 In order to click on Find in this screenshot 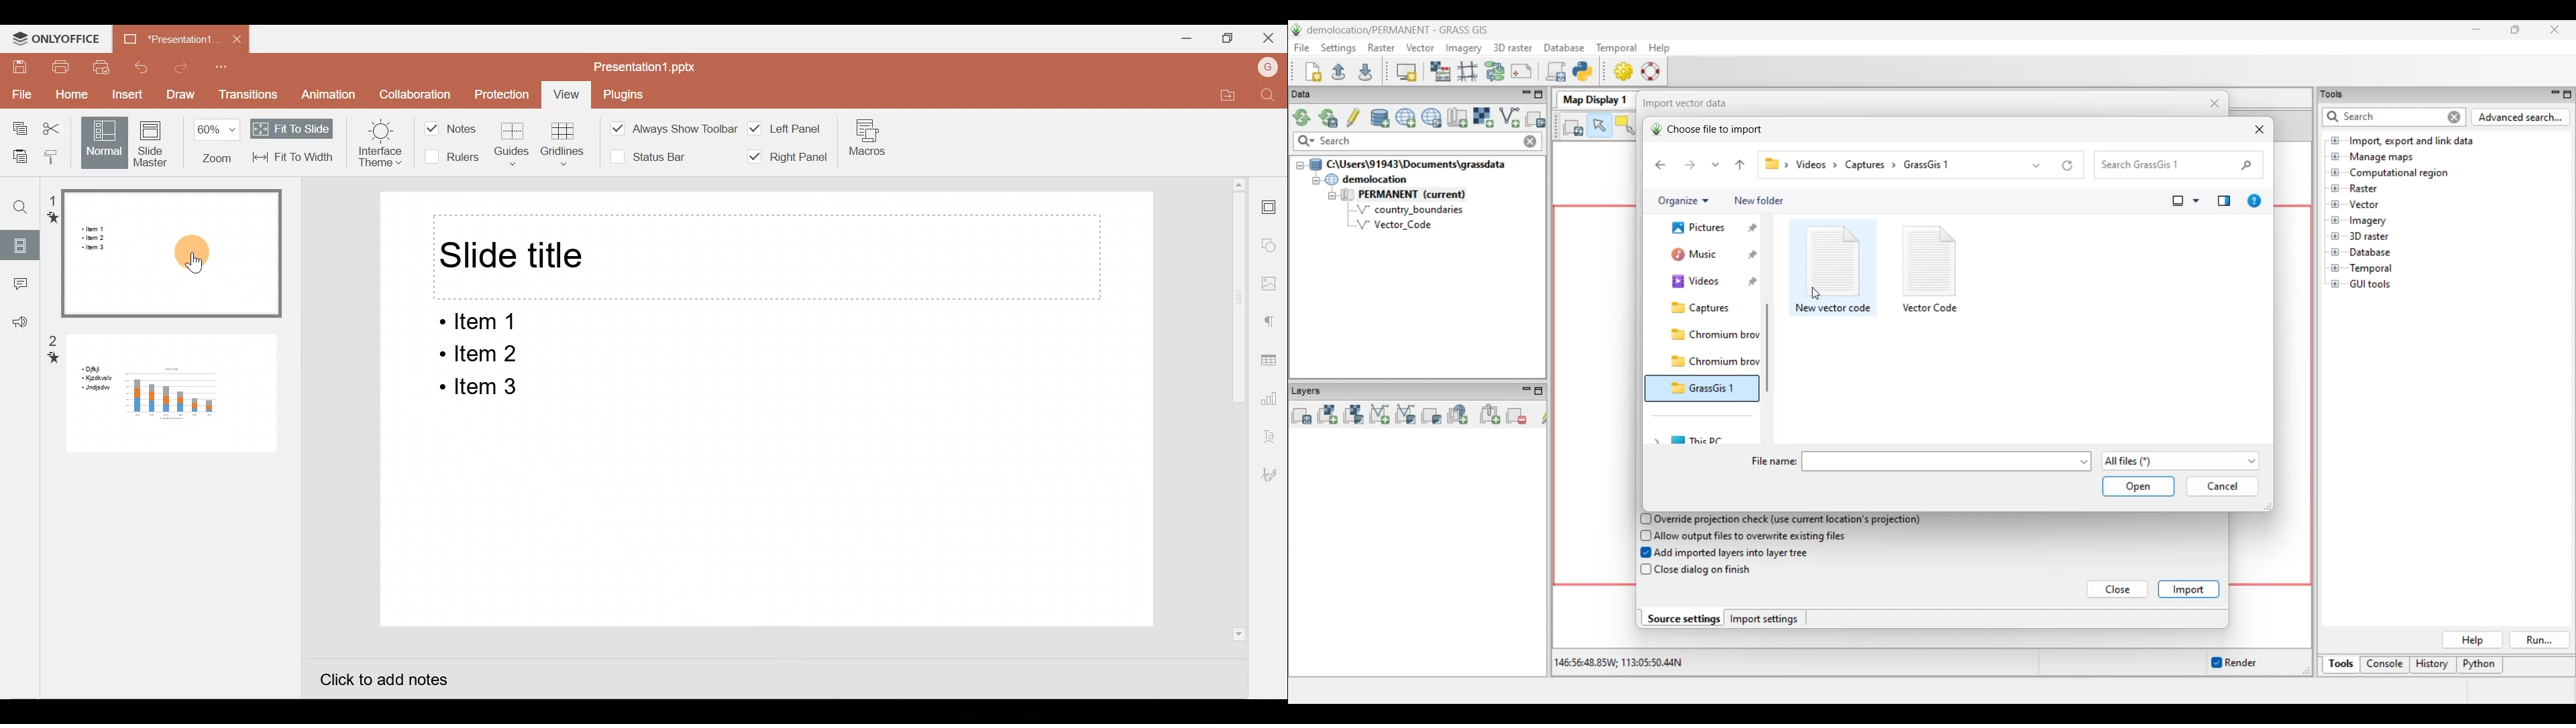, I will do `click(16, 202)`.